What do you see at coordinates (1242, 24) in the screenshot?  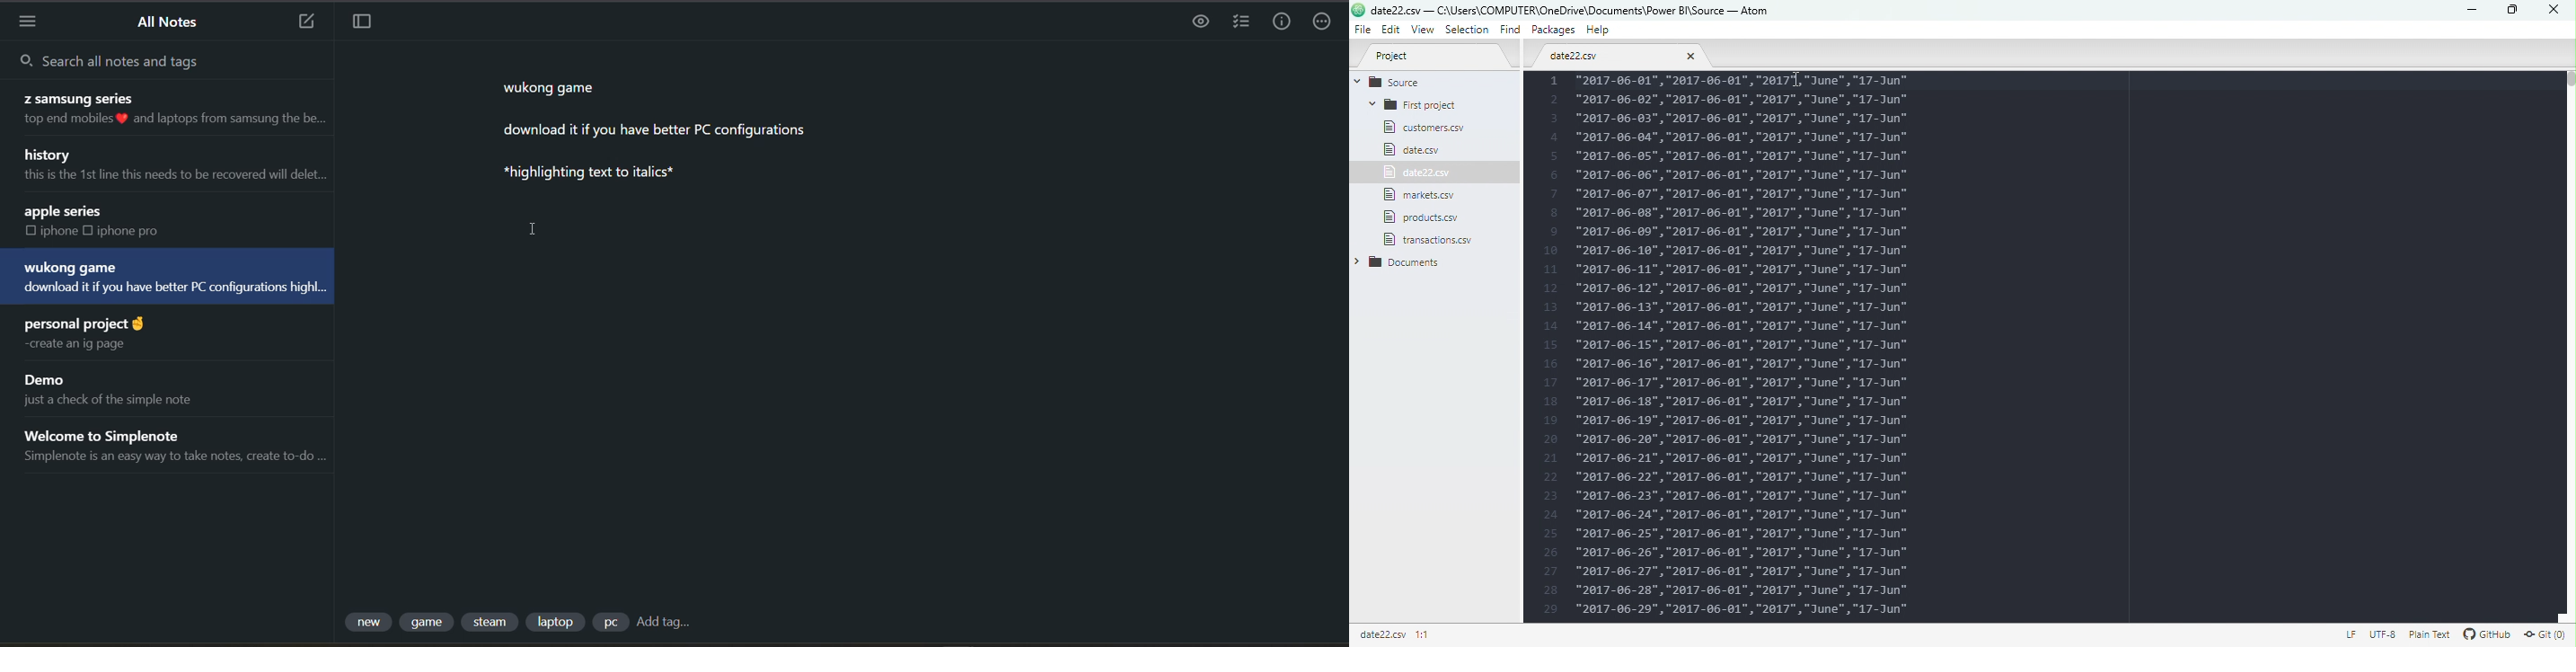 I see `insert checklist` at bounding box center [1242, 24].